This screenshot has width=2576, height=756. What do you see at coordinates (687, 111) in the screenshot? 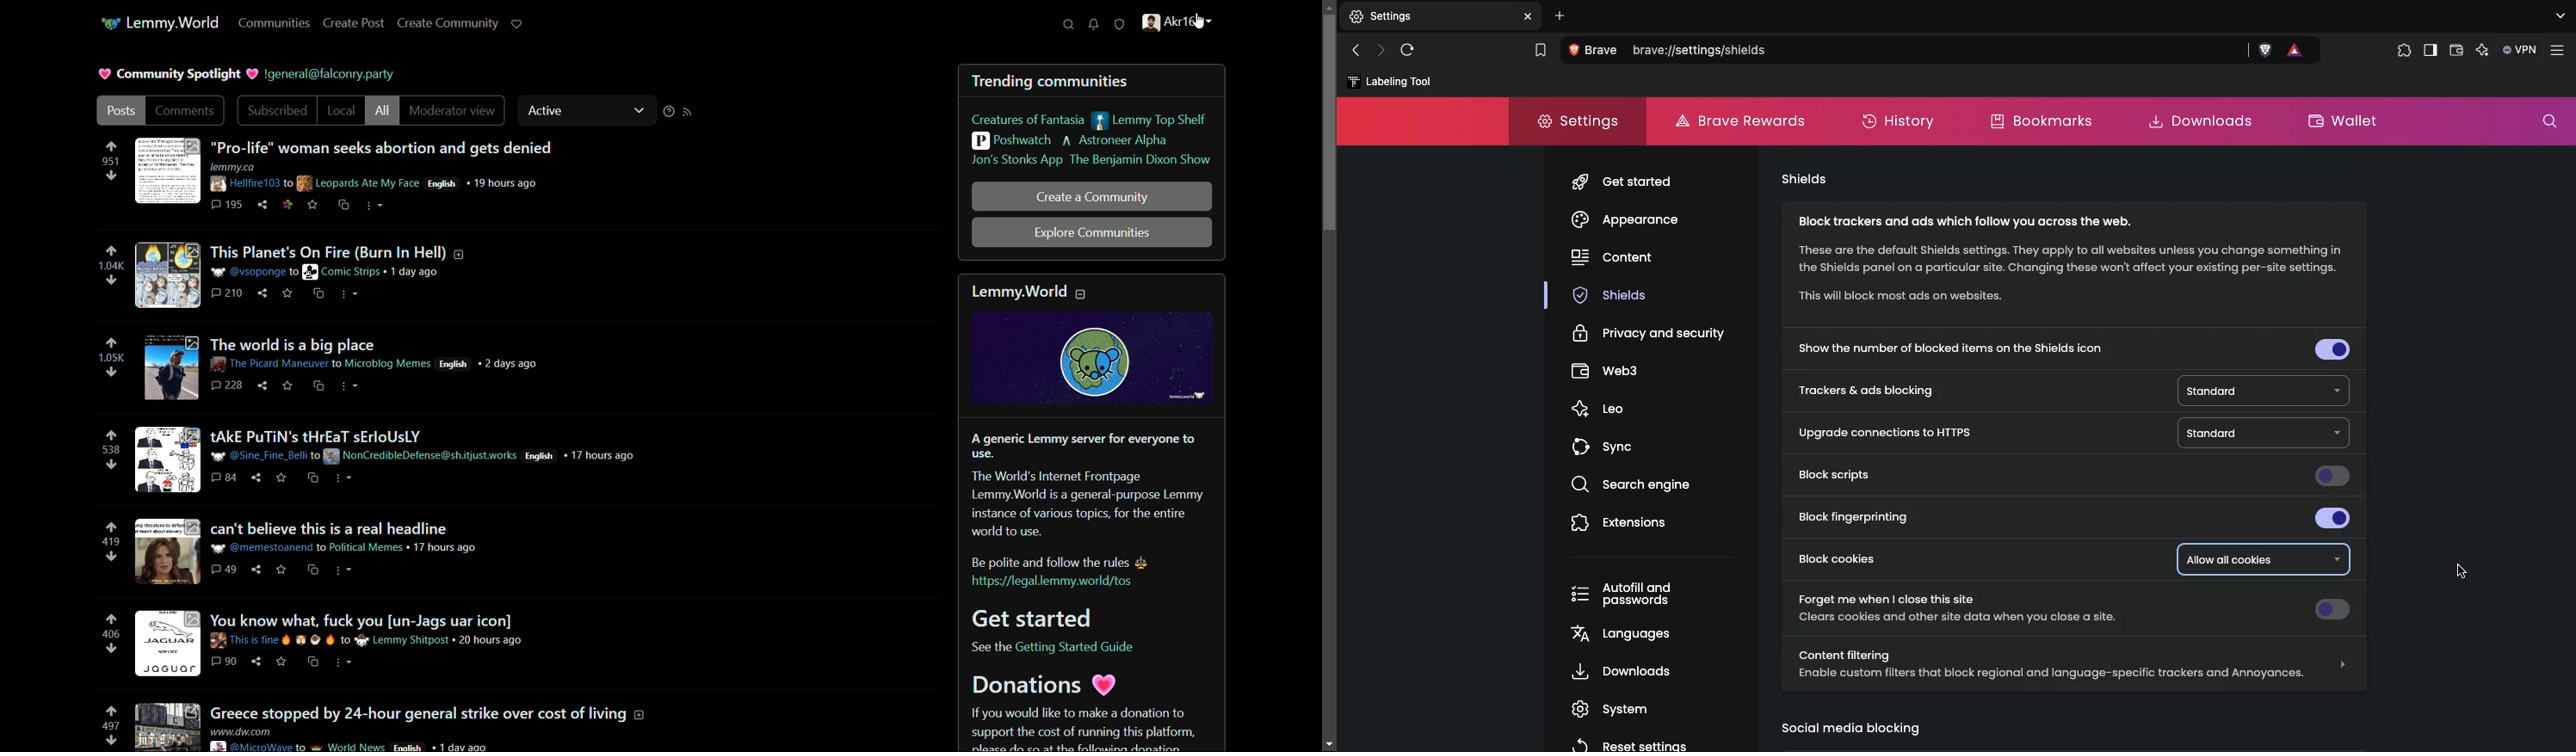
I see `rss` at bounding box center [687, 111].